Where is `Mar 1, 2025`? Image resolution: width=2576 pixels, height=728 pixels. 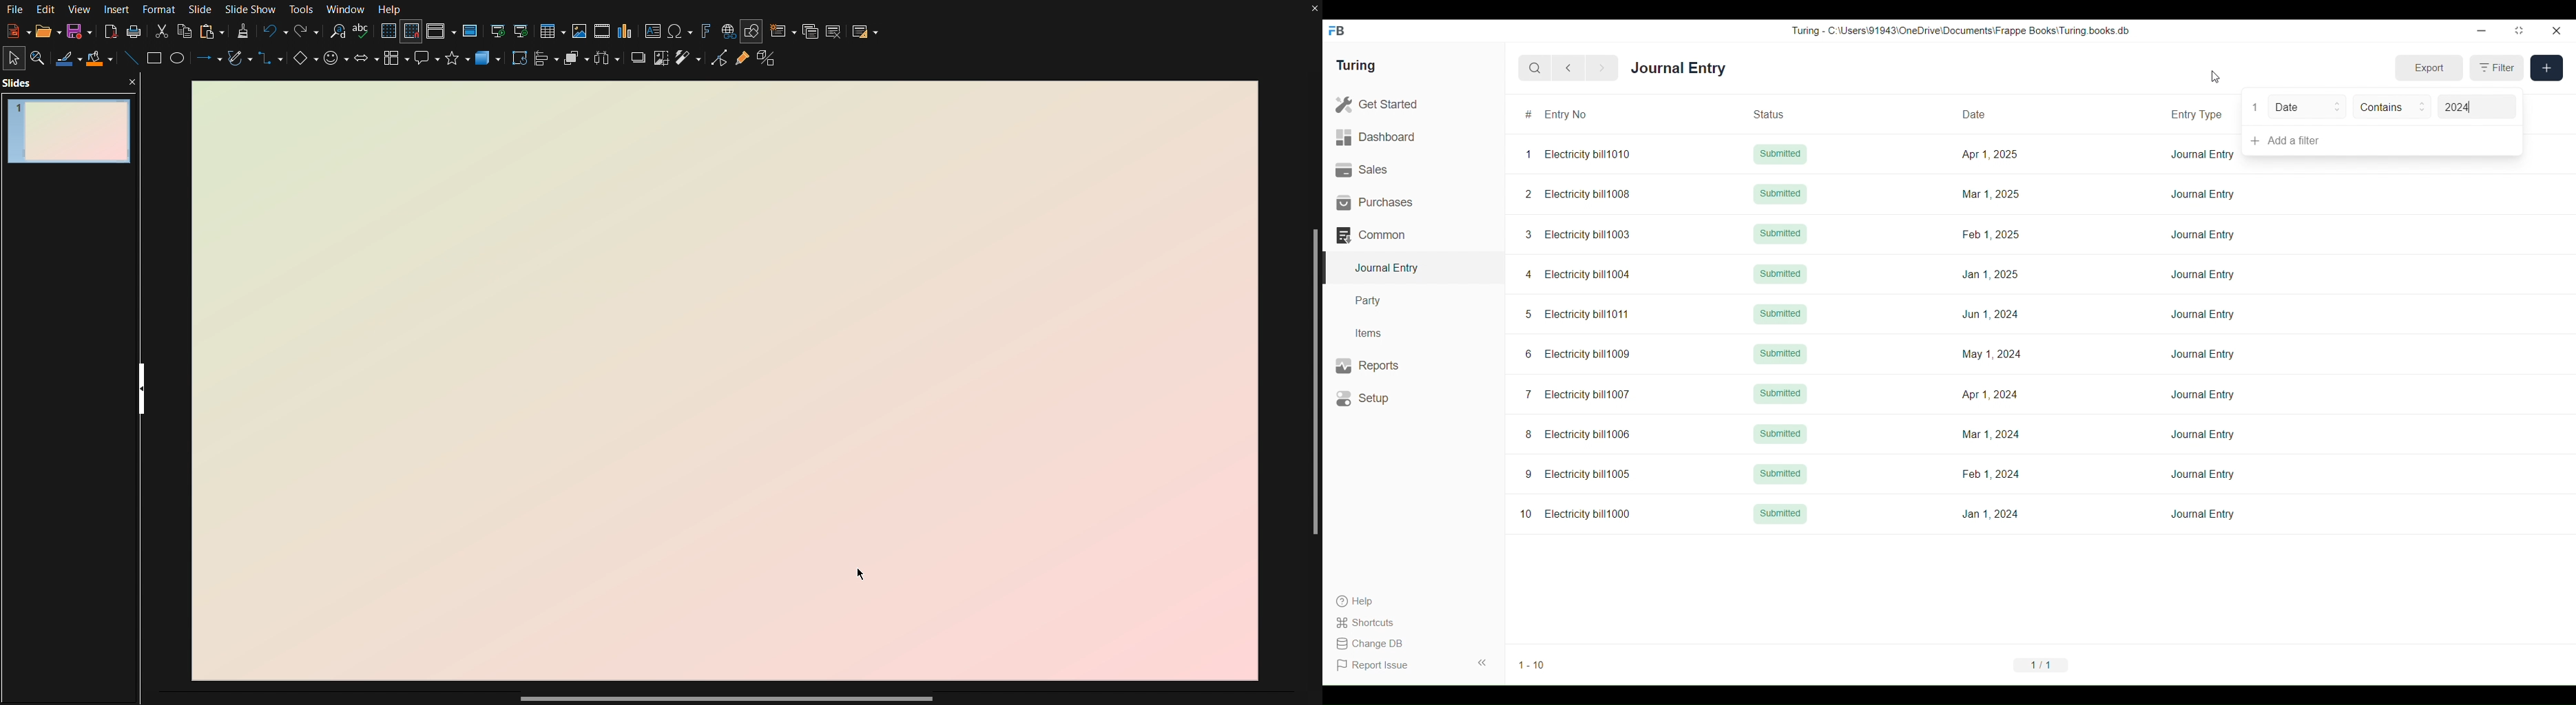
Mar 1, 2025 is located at coordinates (1989, 194).